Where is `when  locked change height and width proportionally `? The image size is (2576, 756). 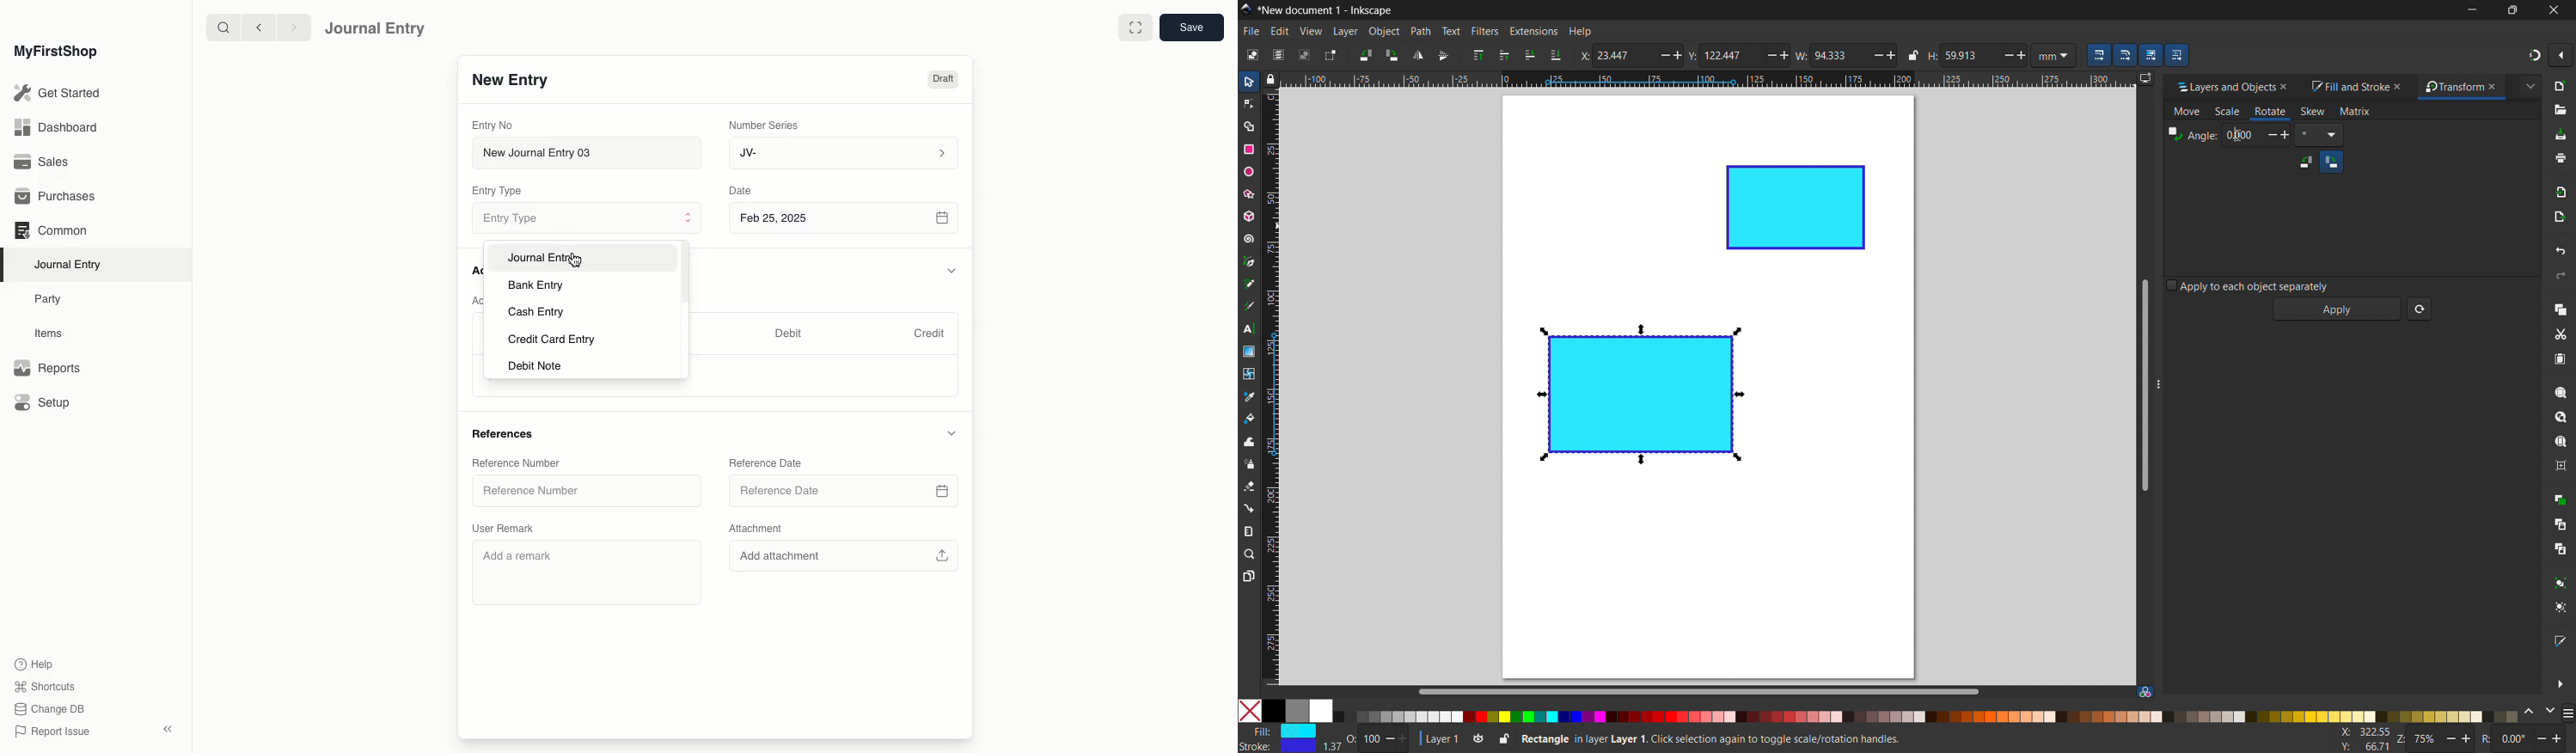
when  locked change height and width proportionally  is located at coordinates (1913, 55).